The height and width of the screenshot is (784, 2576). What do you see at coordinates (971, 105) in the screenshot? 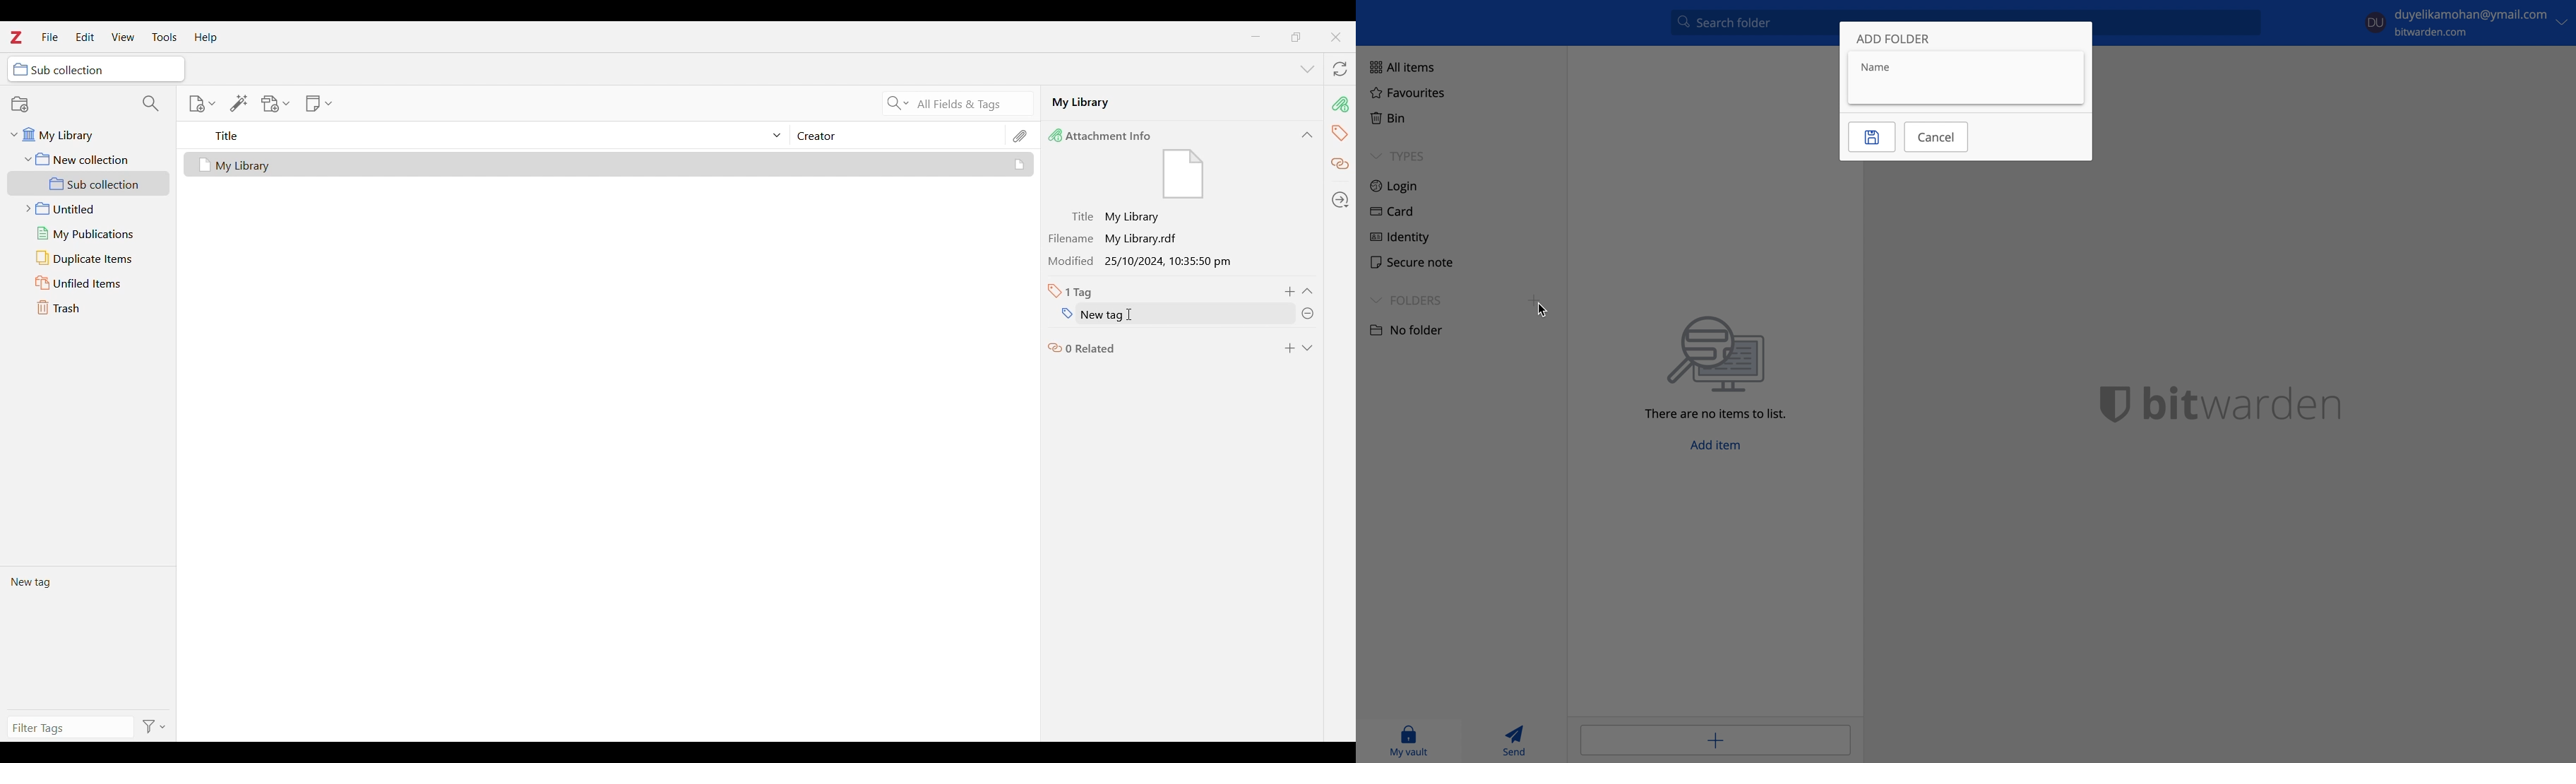
I see `All fields and tags search criteria selected` at bounding box center [971, 105].